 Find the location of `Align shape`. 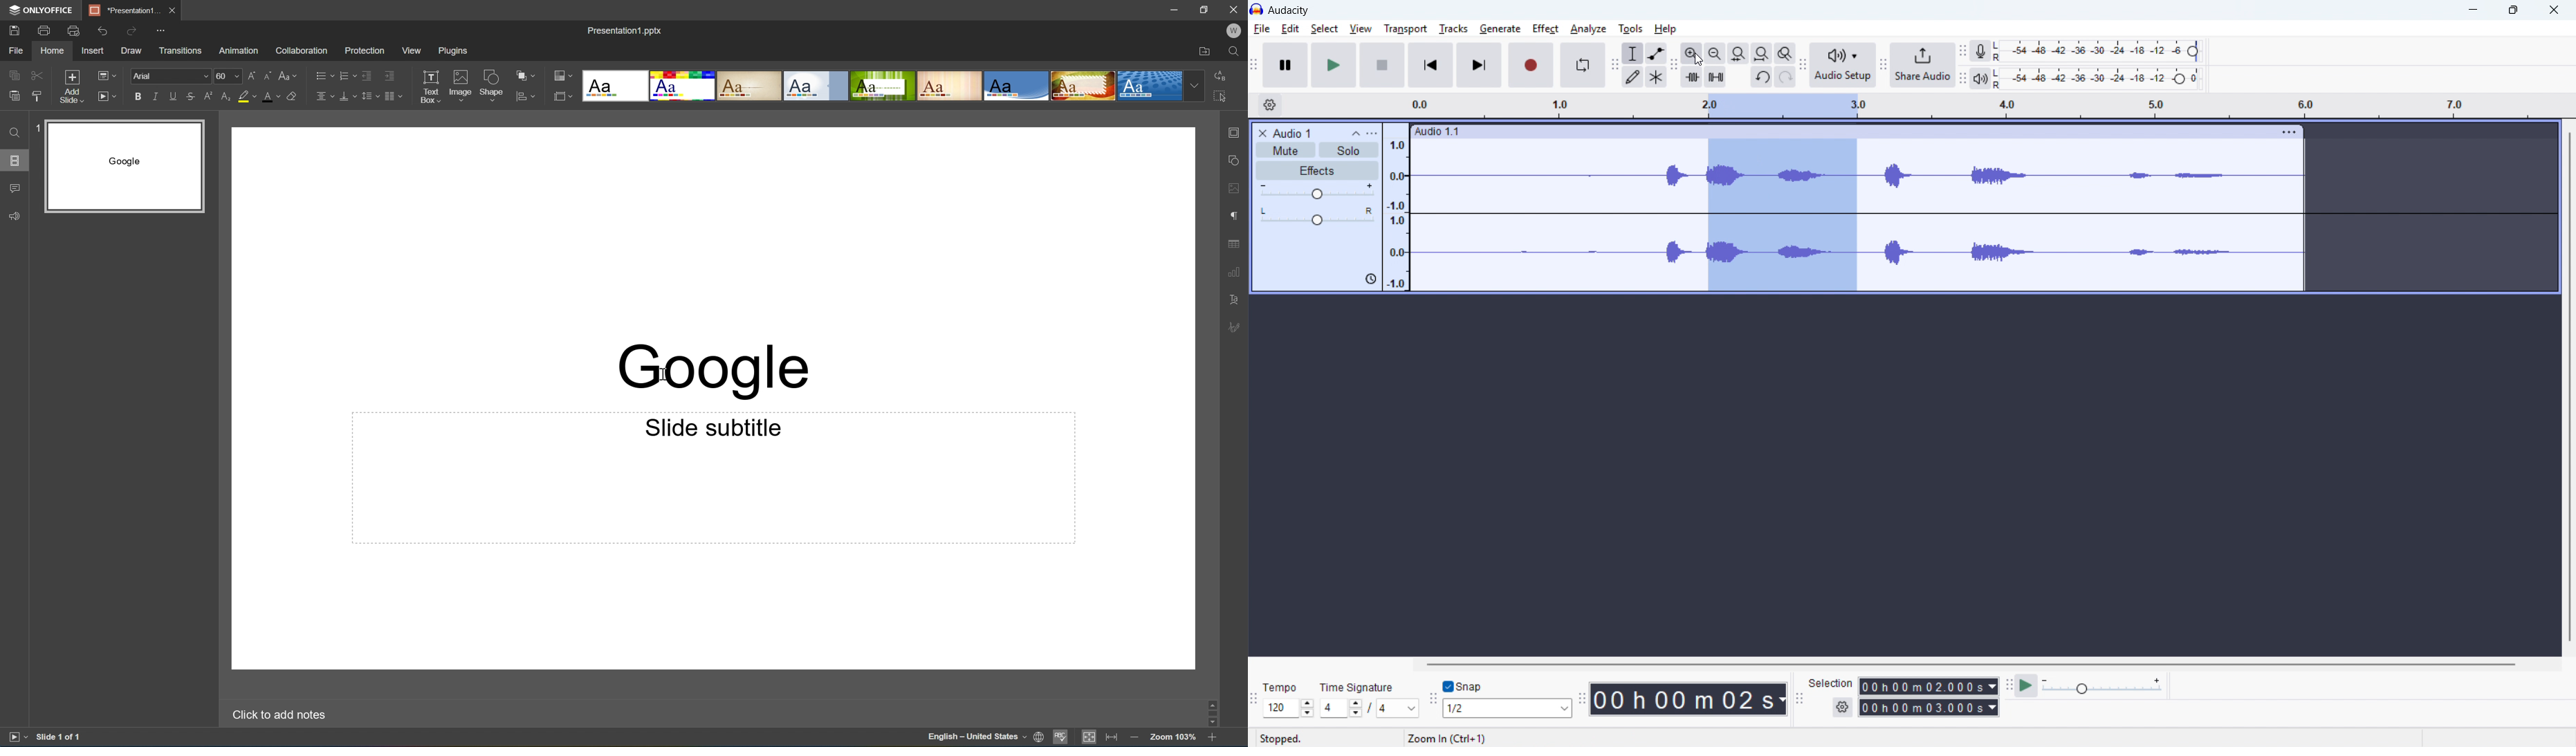

Align shape is located at coordinates (526, 97).